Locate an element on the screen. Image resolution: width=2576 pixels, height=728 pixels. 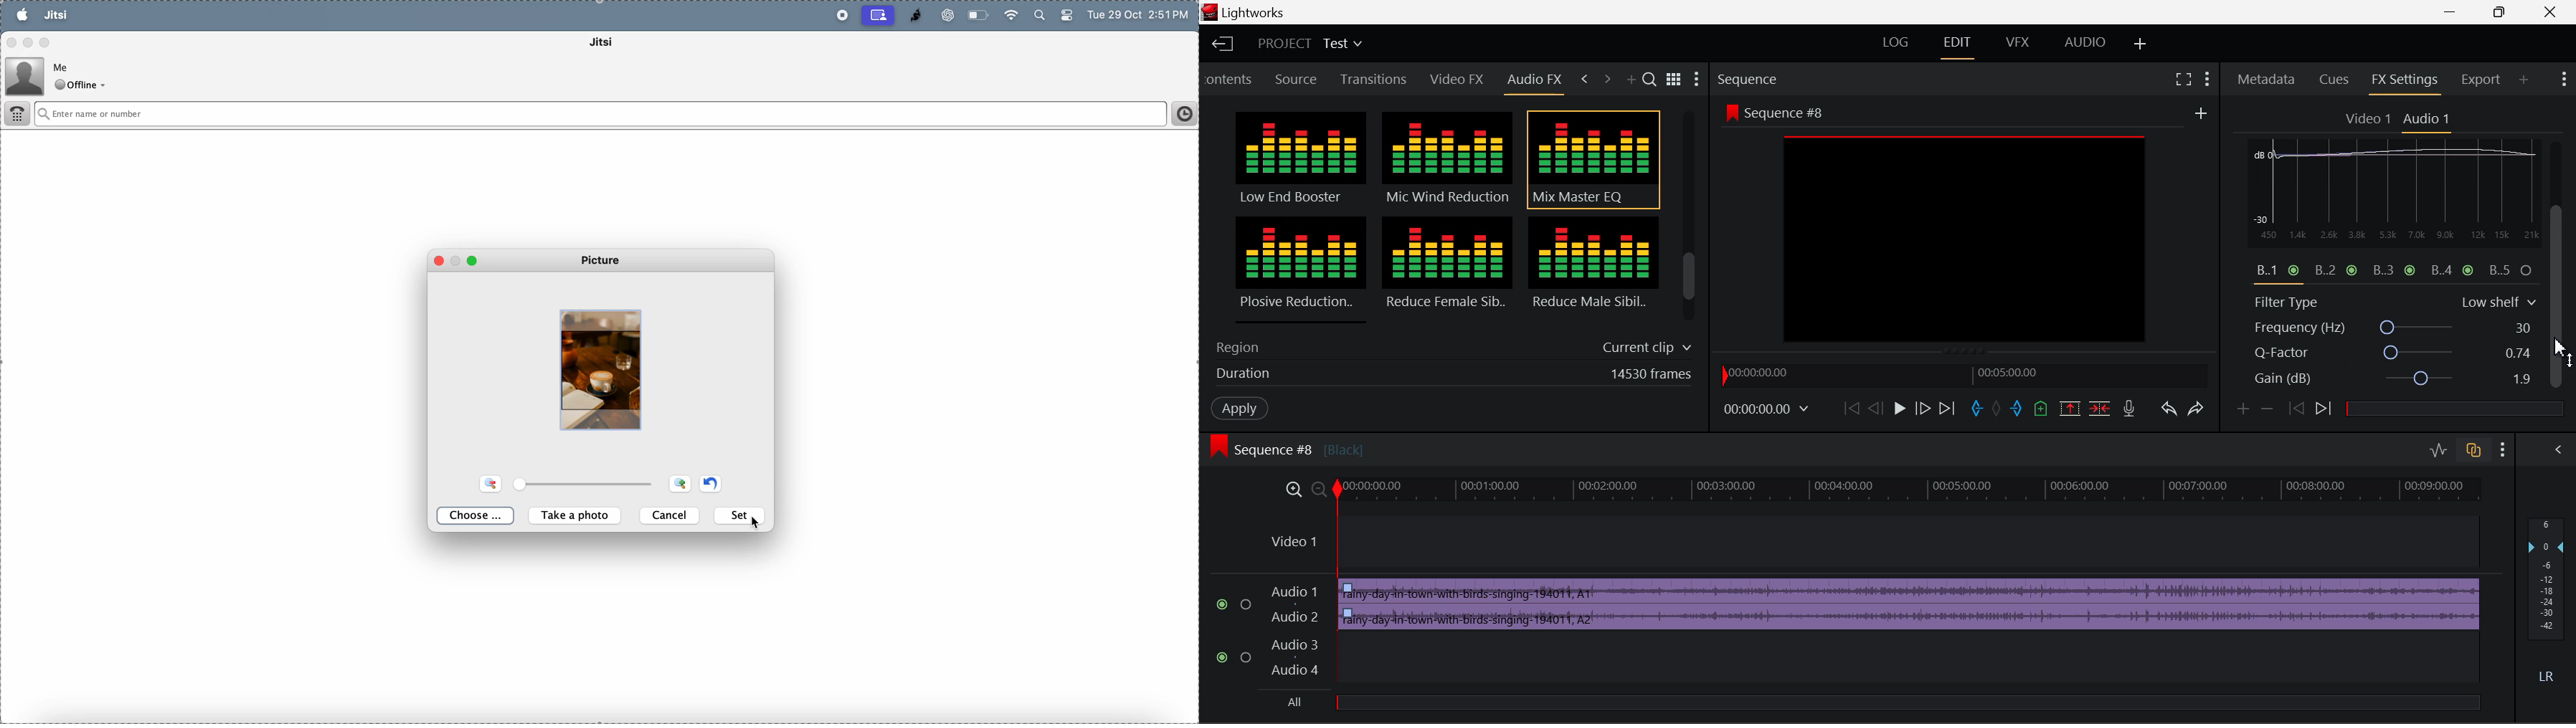
Me is located at coordinates (63, 66).